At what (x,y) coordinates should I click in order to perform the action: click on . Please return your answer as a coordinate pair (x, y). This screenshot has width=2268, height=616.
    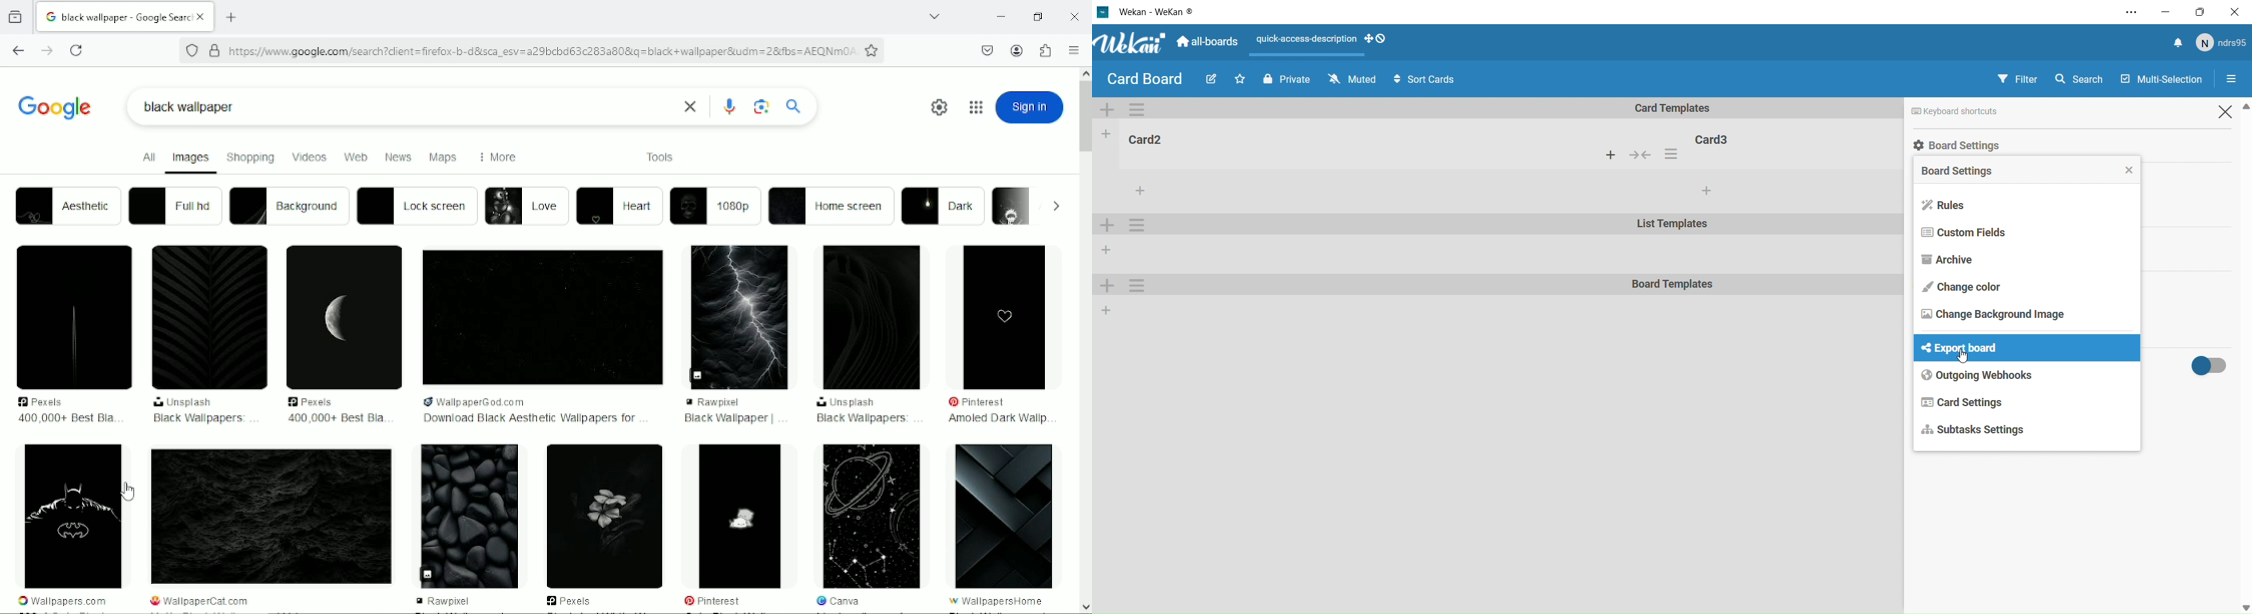
    Looking at the image, I should click on (1206, 44).